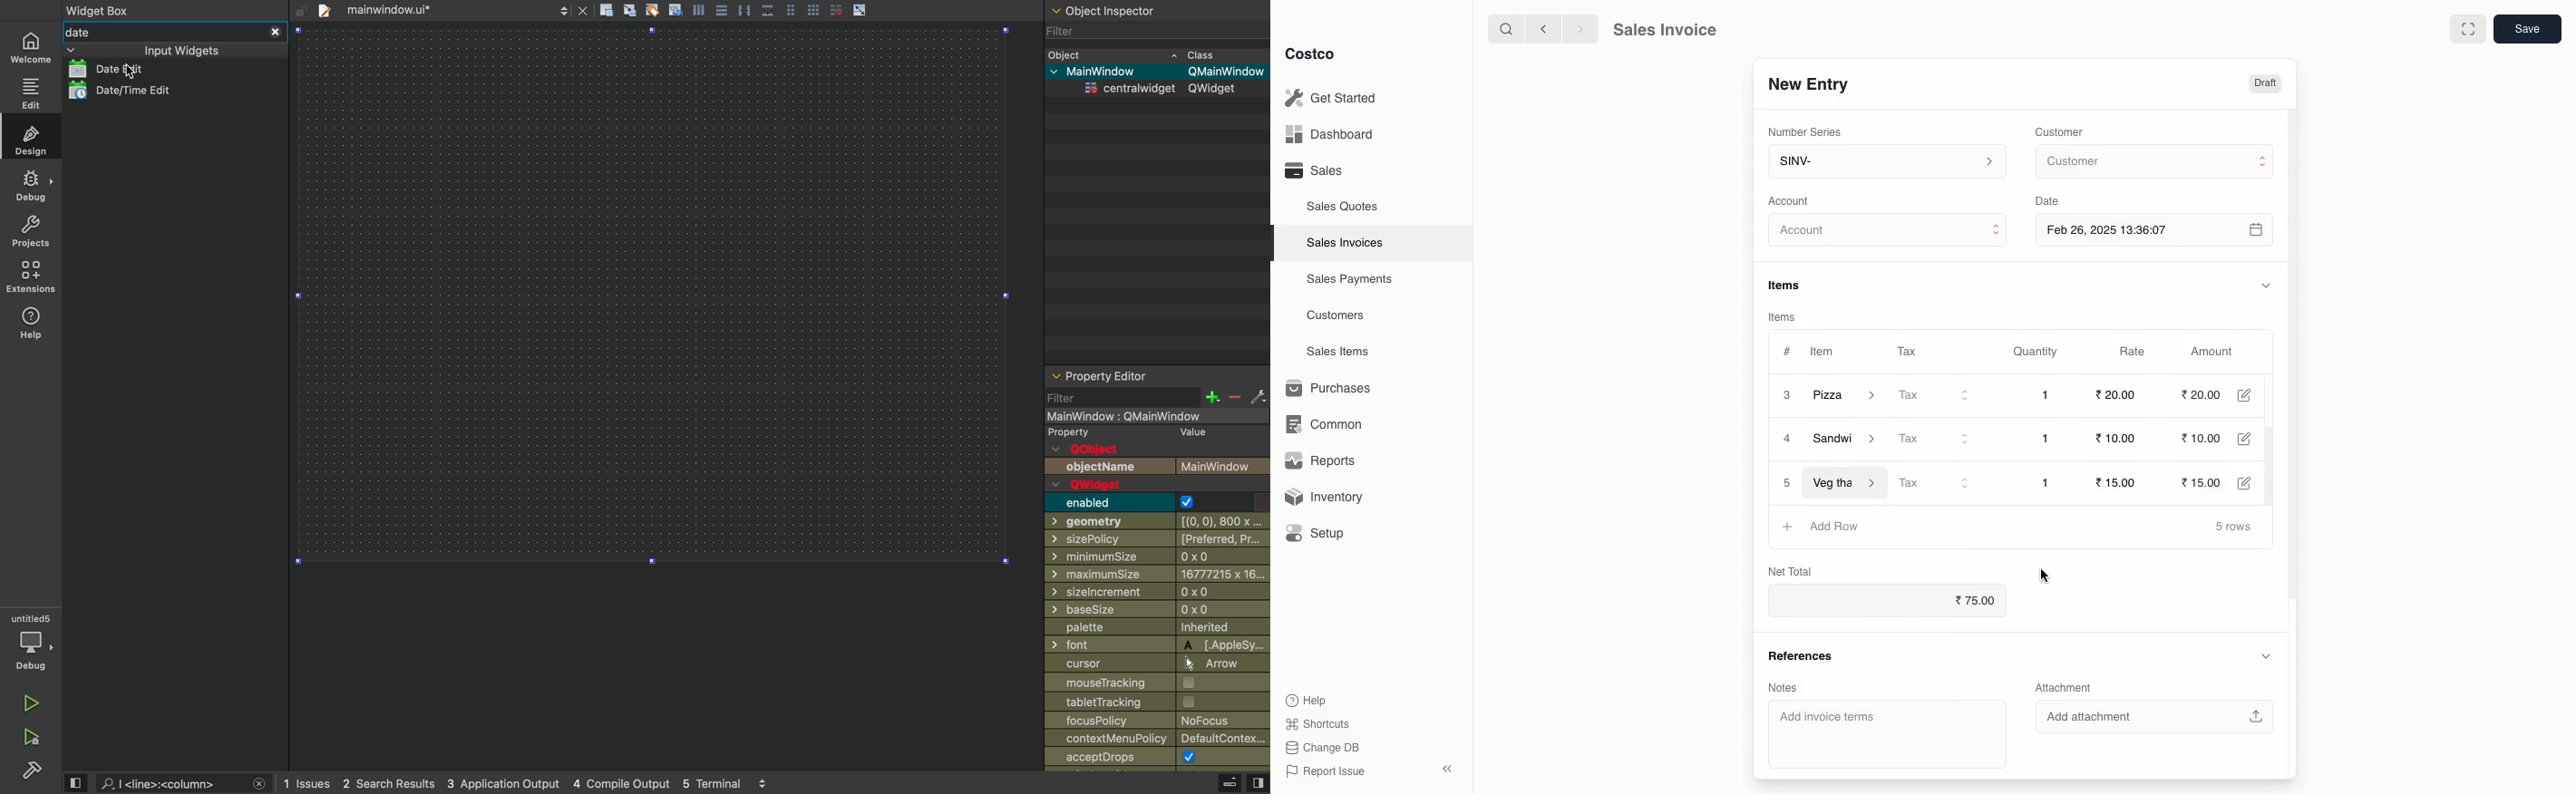  I want to click on Tax, so click(1936, 396).